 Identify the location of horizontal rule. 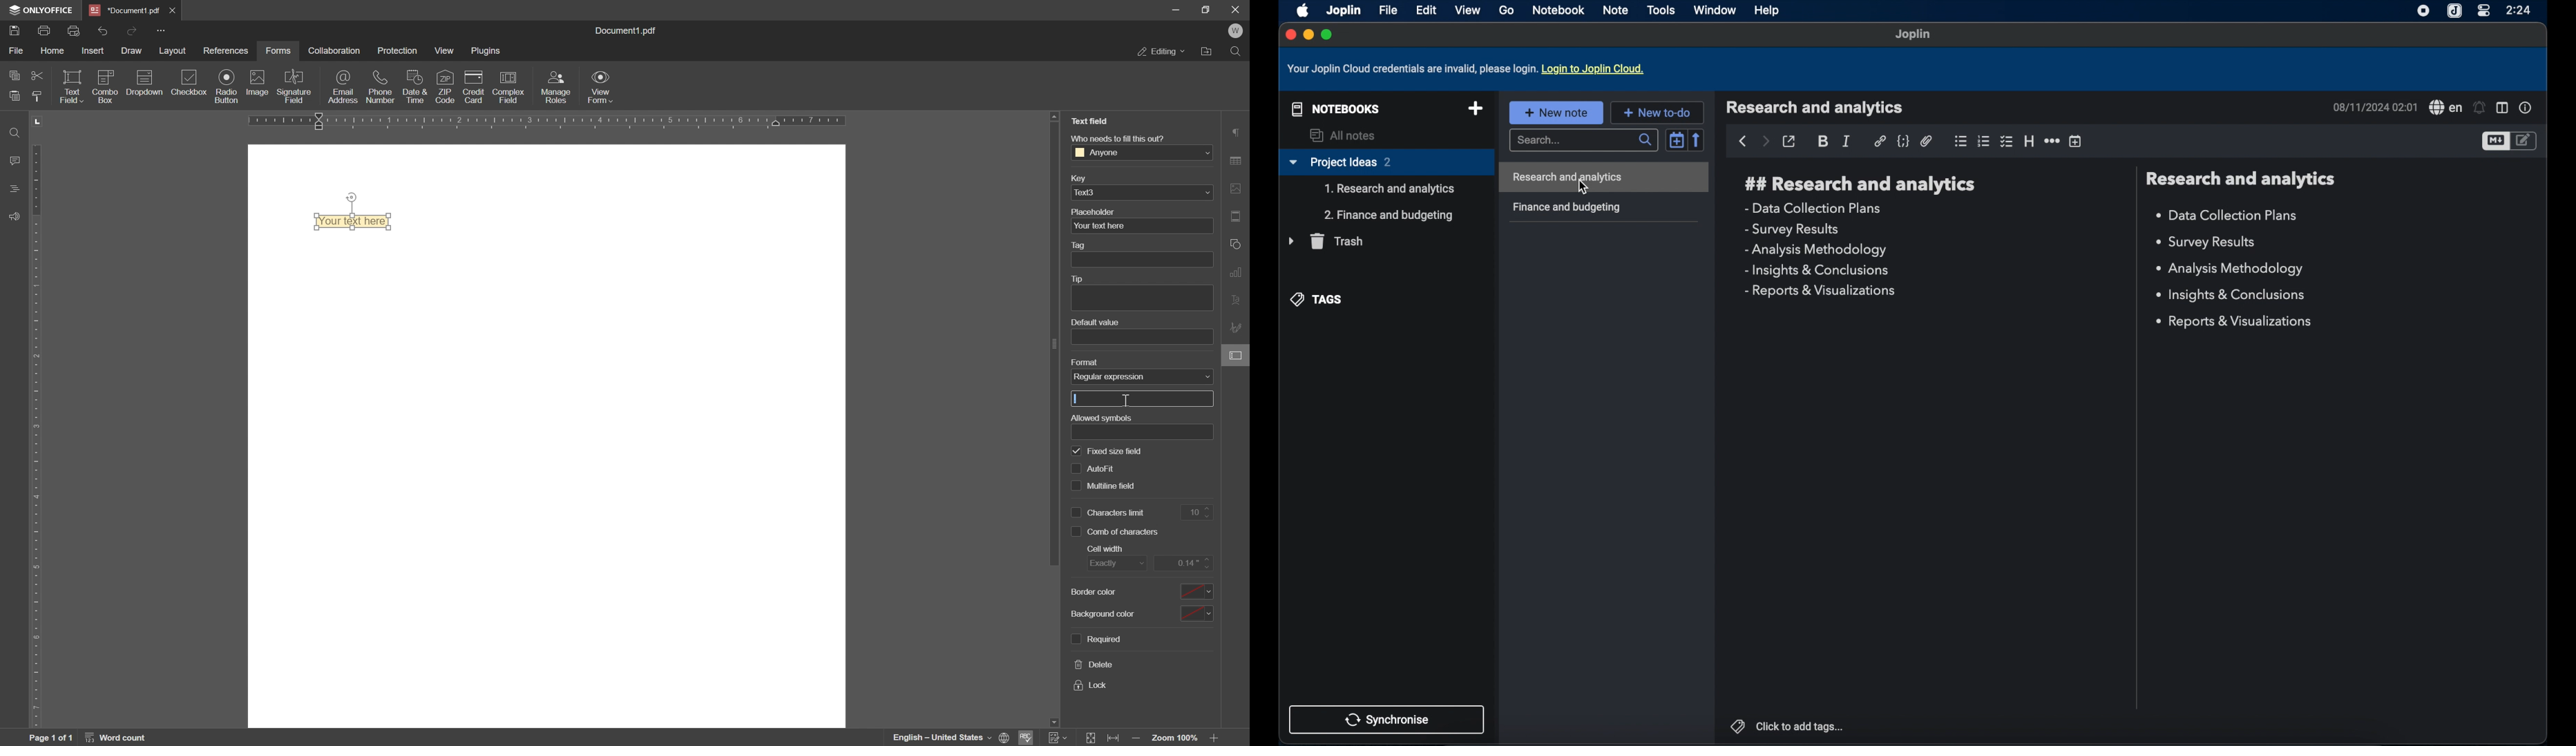
(2052, 142).